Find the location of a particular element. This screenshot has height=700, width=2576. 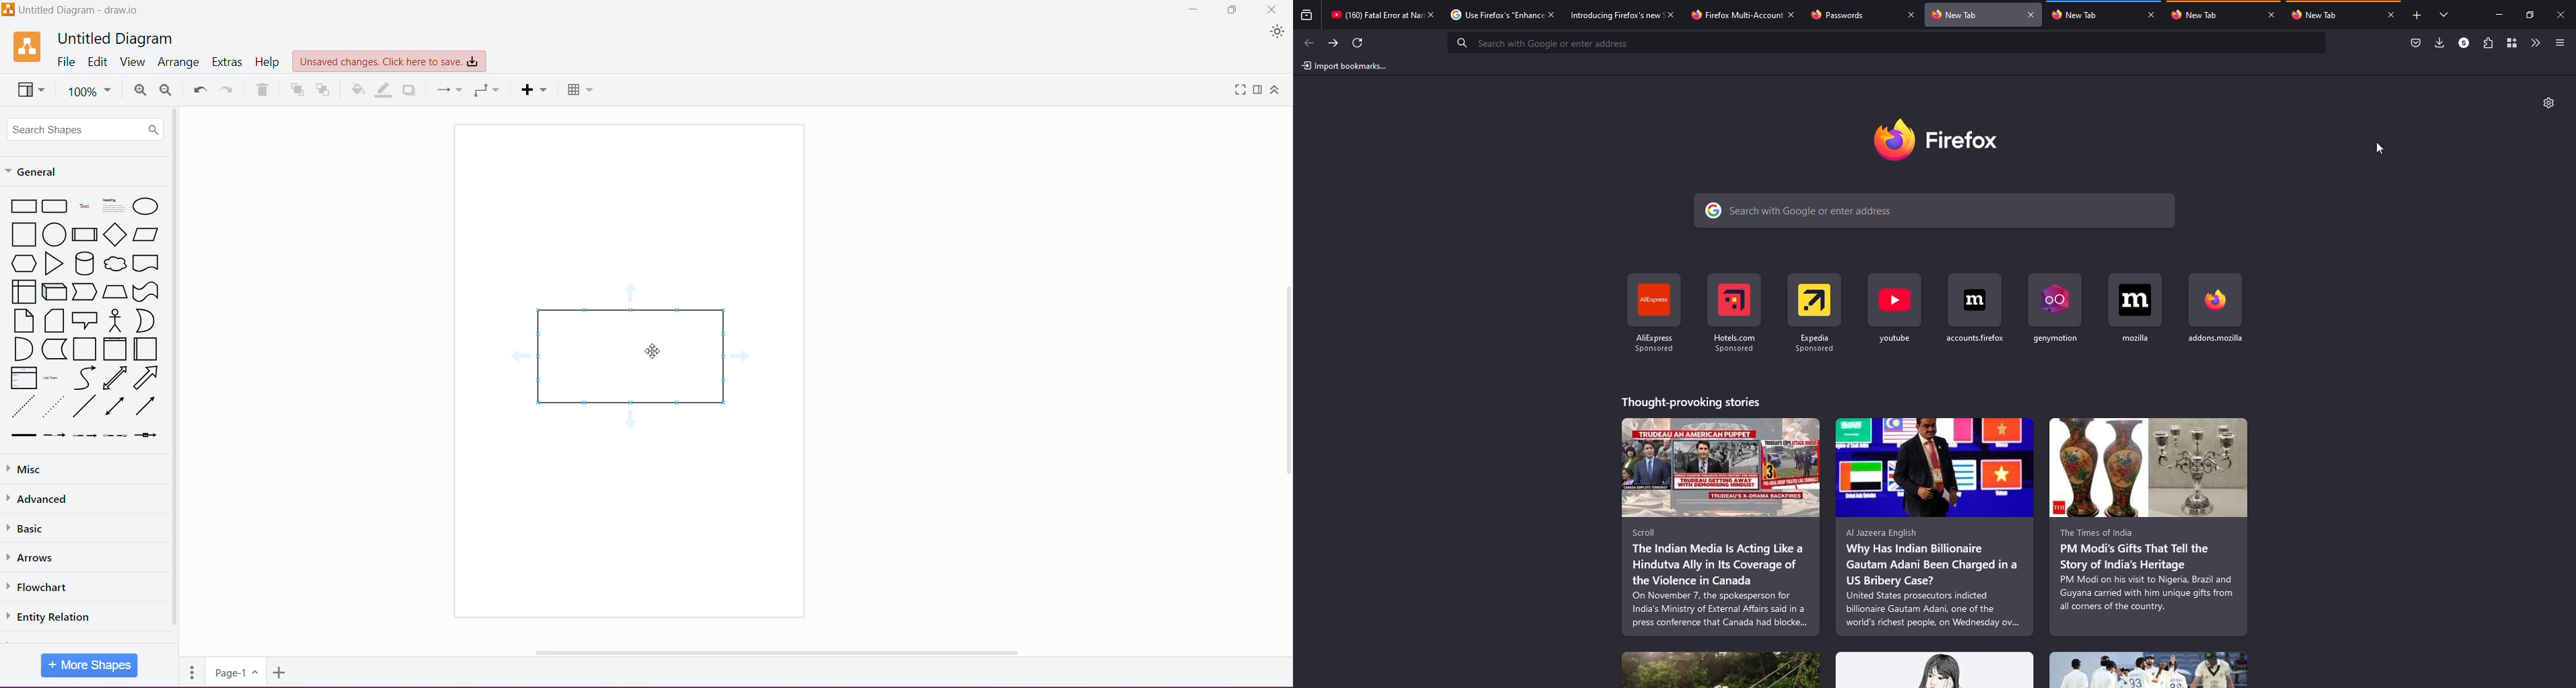

stories is located at coordinates (1721, 527).